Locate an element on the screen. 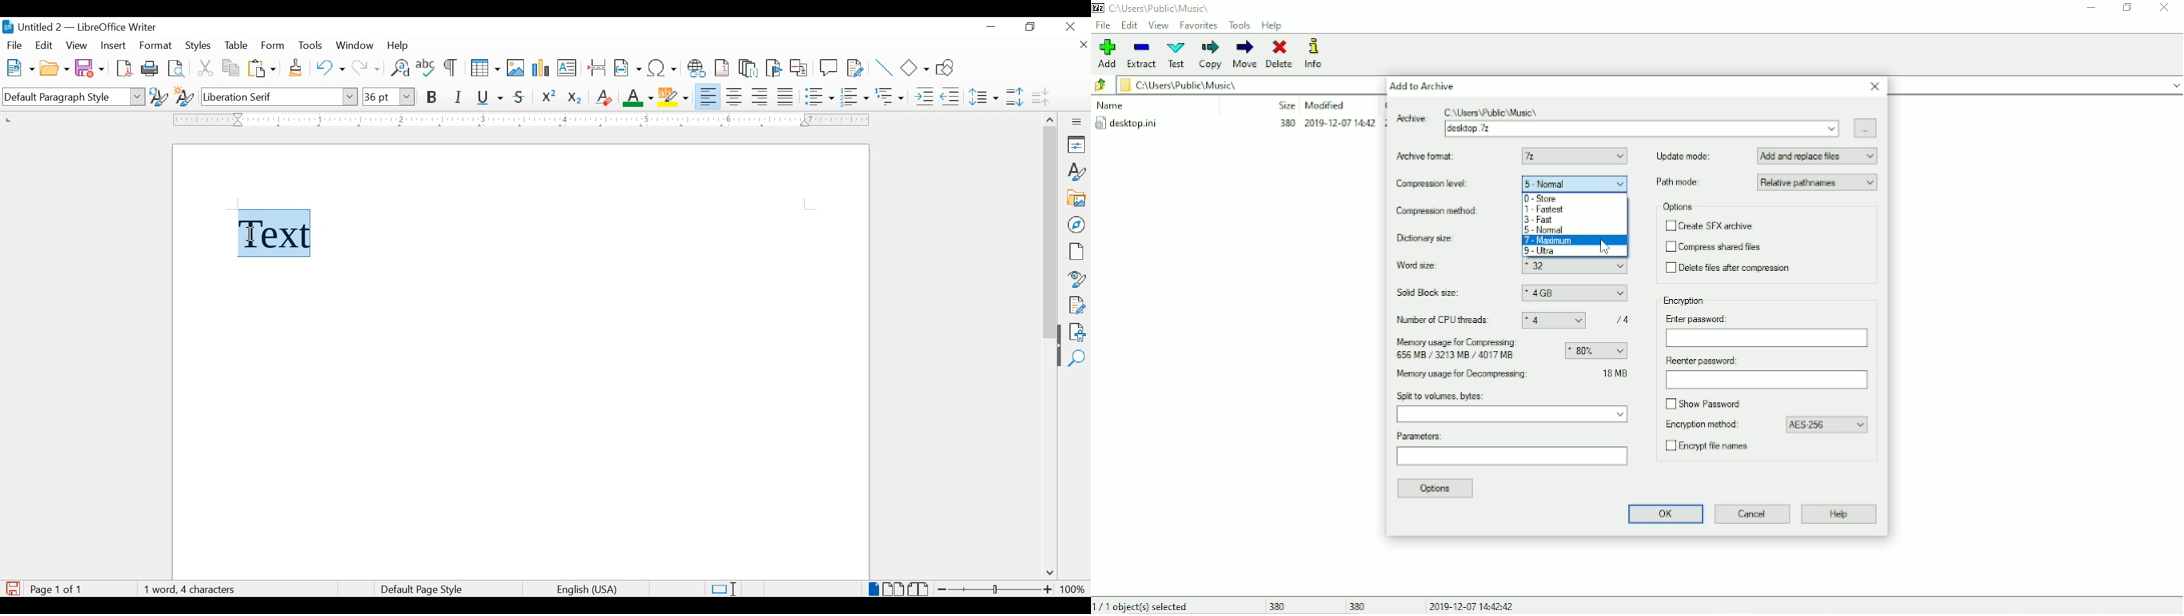  Archive is located at coordinates (1642, 129).